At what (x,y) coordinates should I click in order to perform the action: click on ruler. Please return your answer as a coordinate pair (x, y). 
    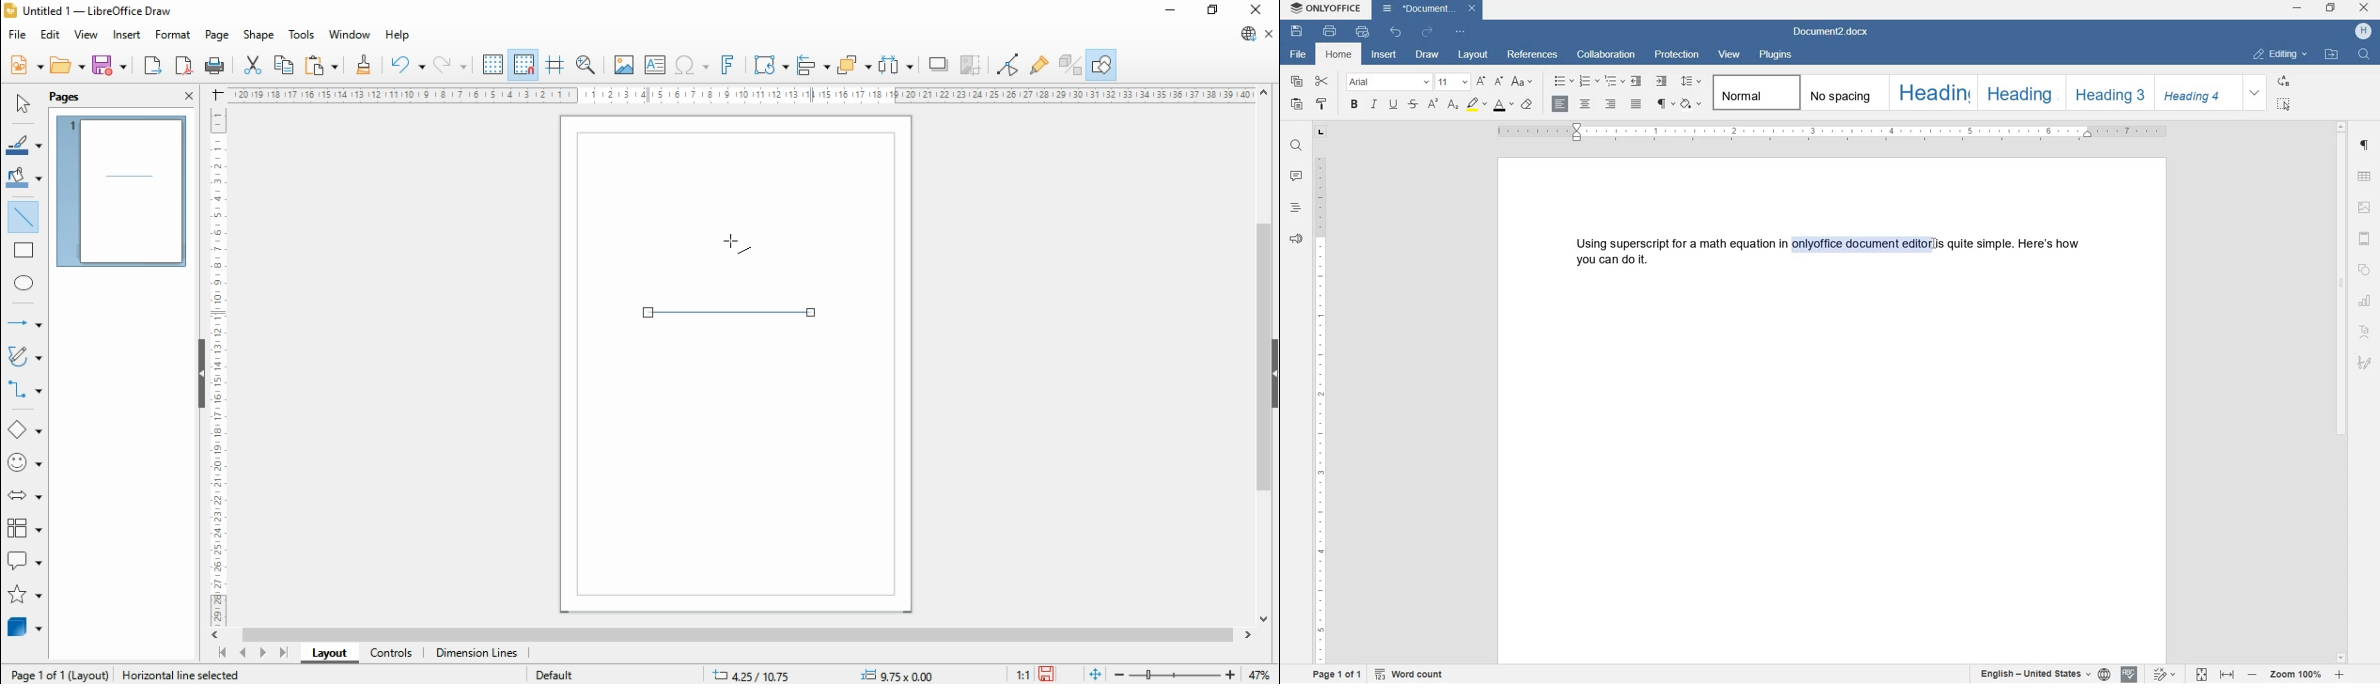
    Looking at the image, I should click on (1321, 412).